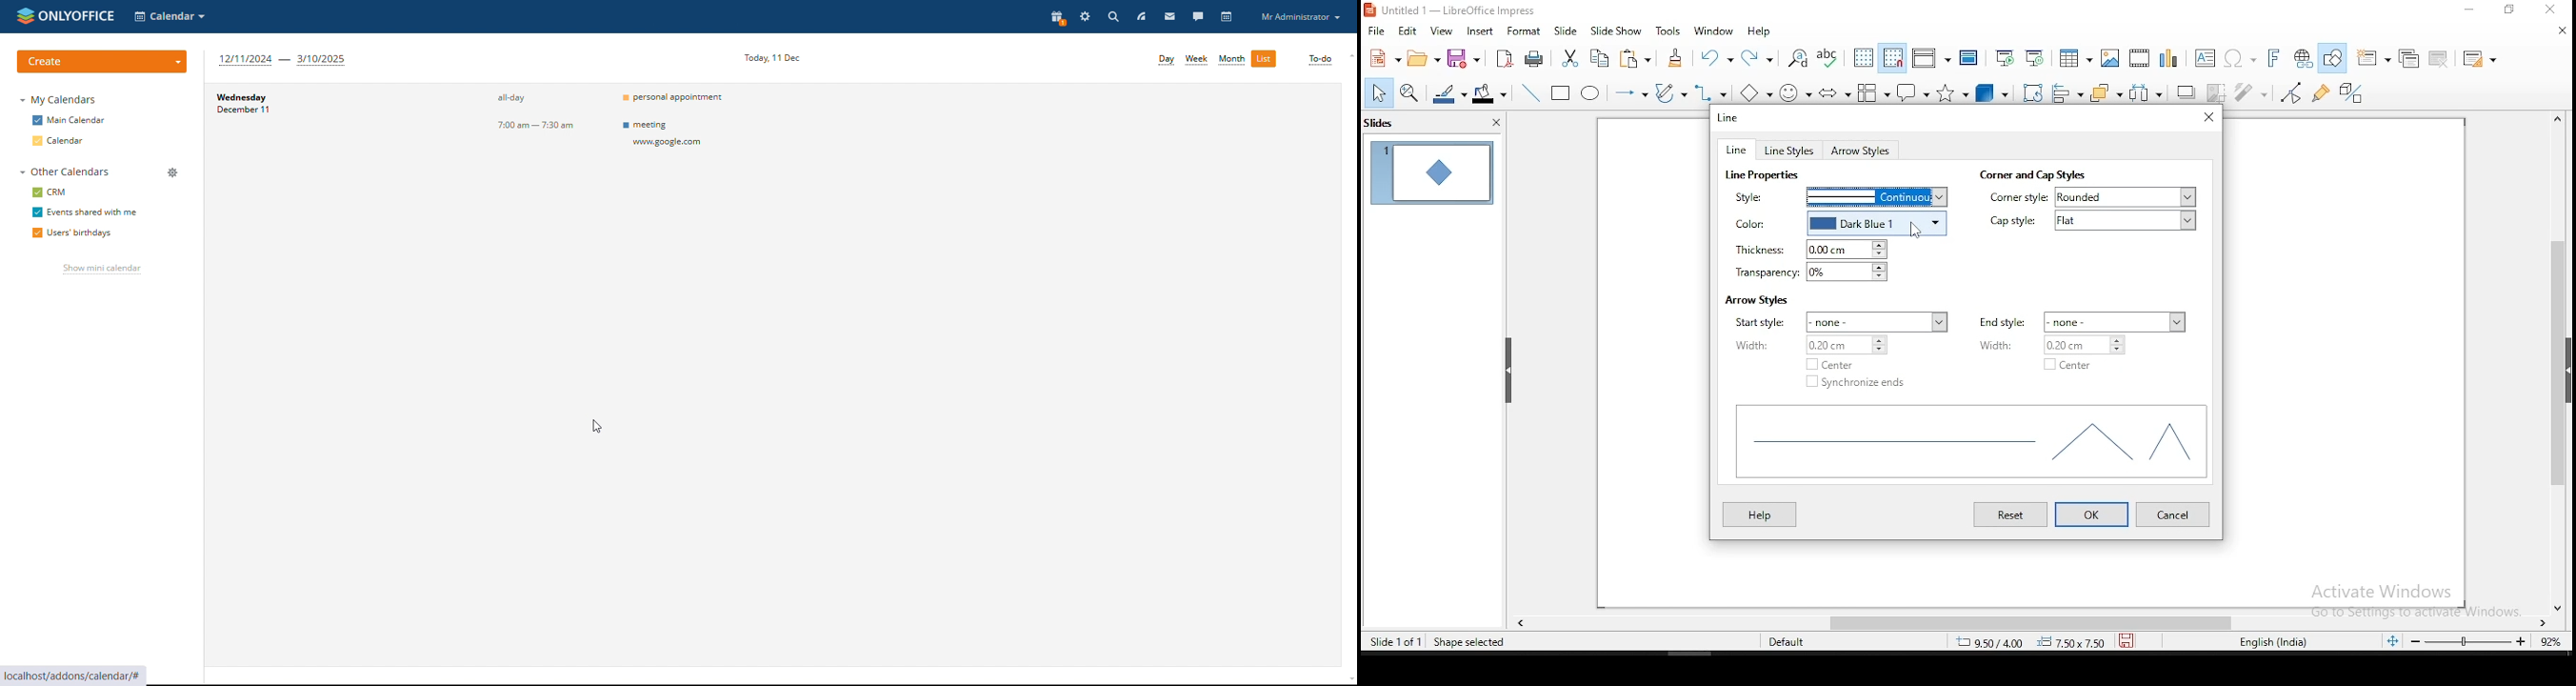  Describe the element at coordinates (1528, 30) in the screenshot. I see `format` at that location.